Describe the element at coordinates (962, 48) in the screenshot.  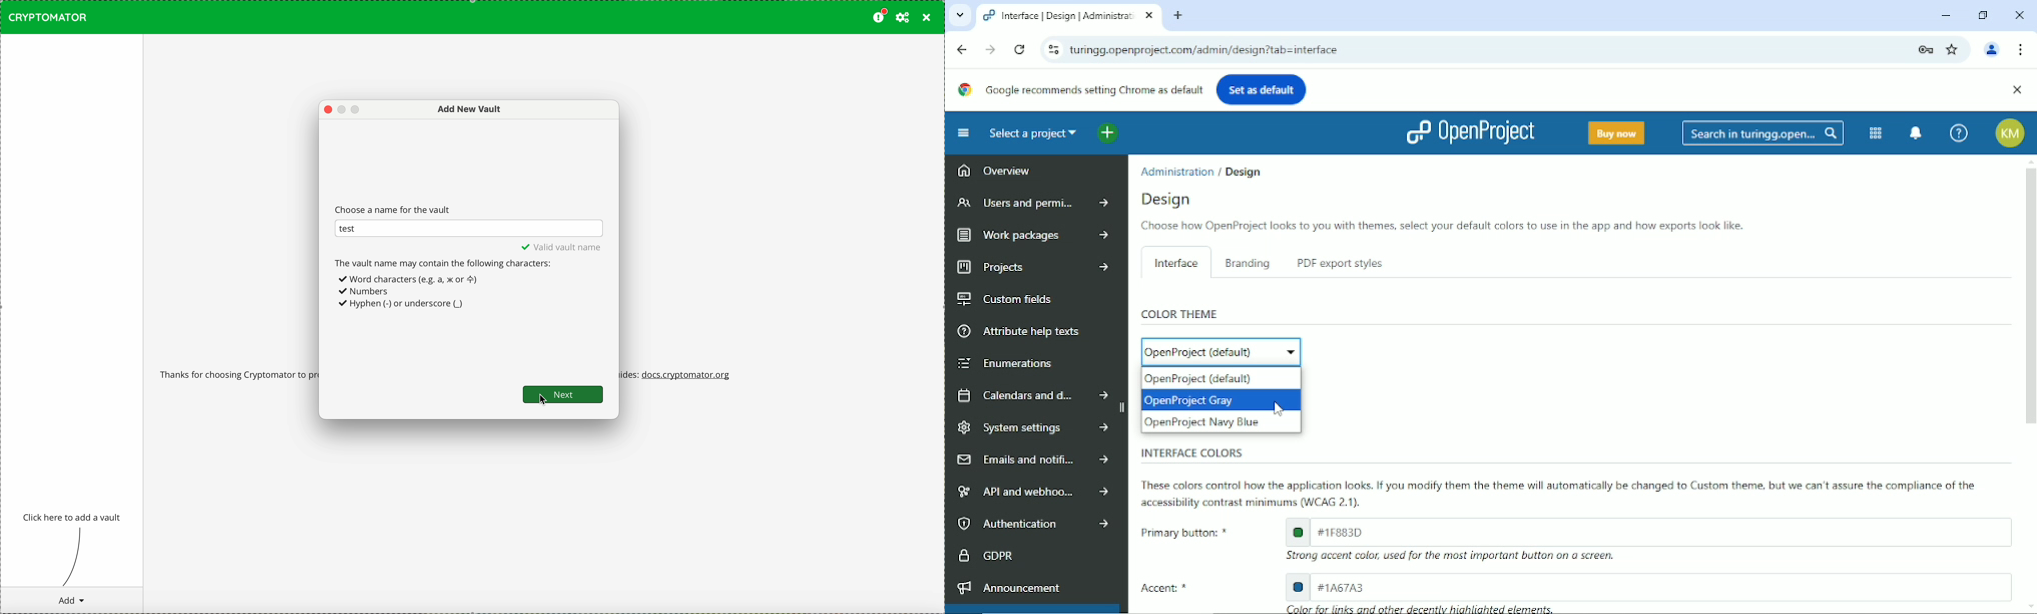
I see `Back` at that location.